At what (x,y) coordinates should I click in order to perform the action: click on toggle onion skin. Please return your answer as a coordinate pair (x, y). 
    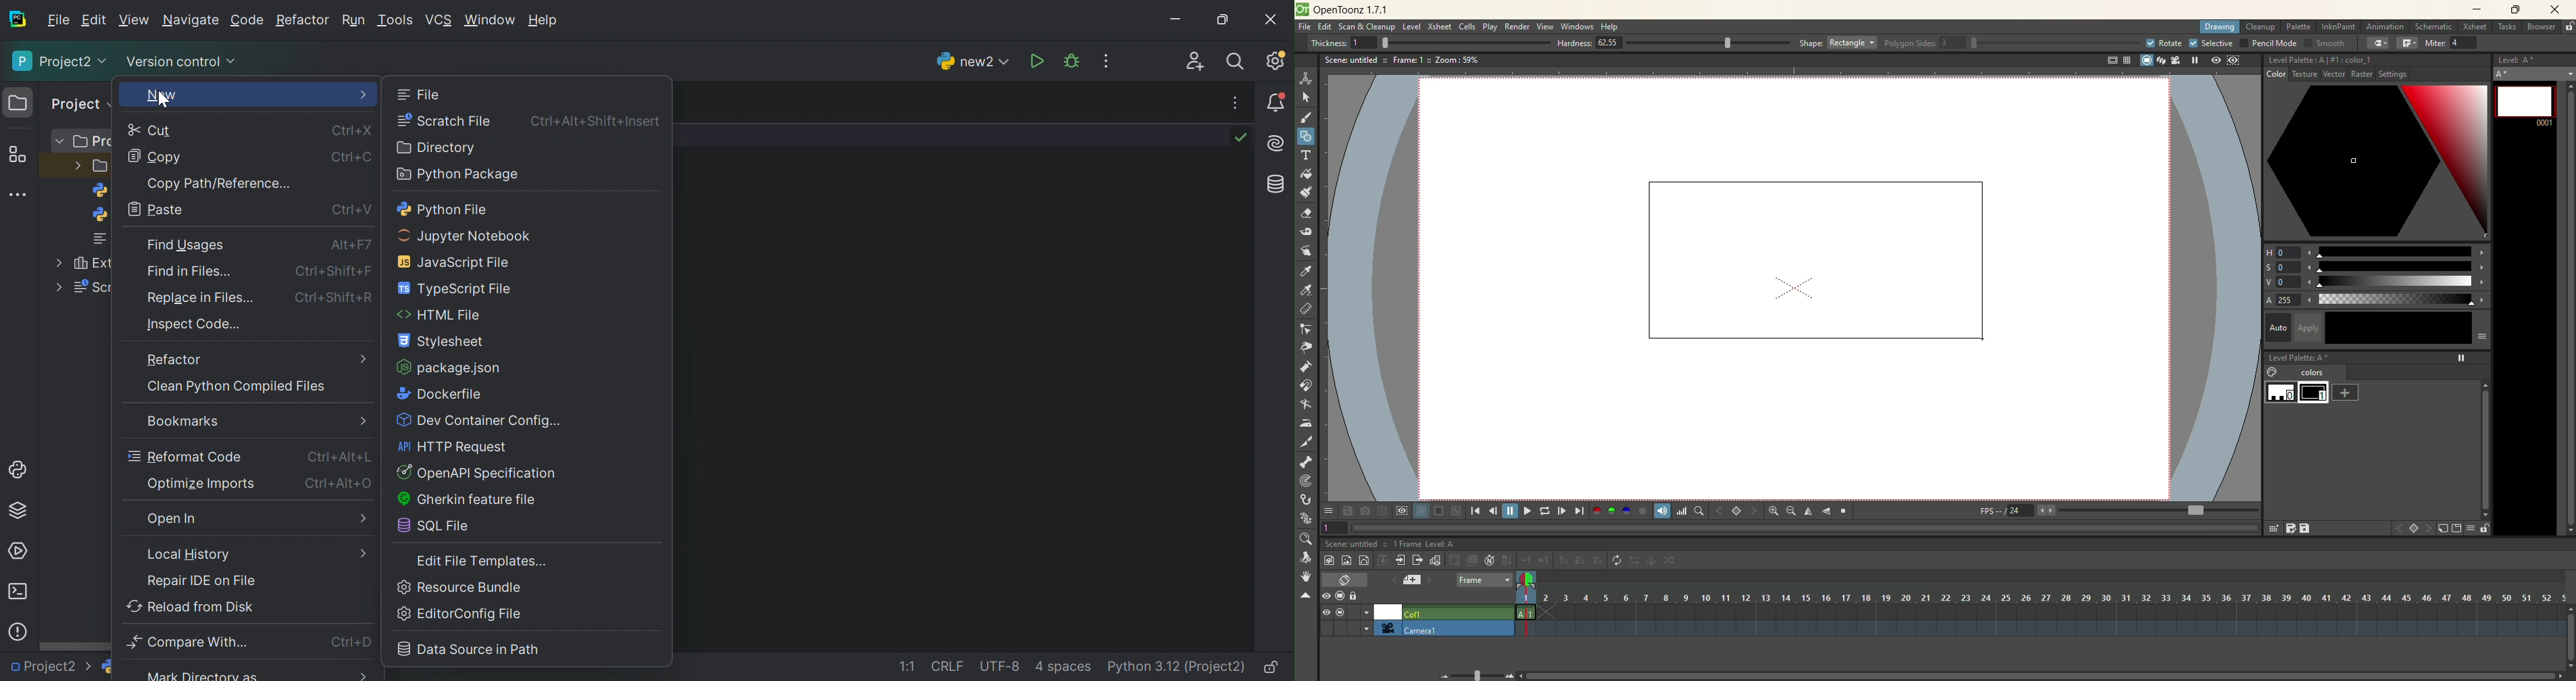
    Looking at the image, I should click on (1525, 580).